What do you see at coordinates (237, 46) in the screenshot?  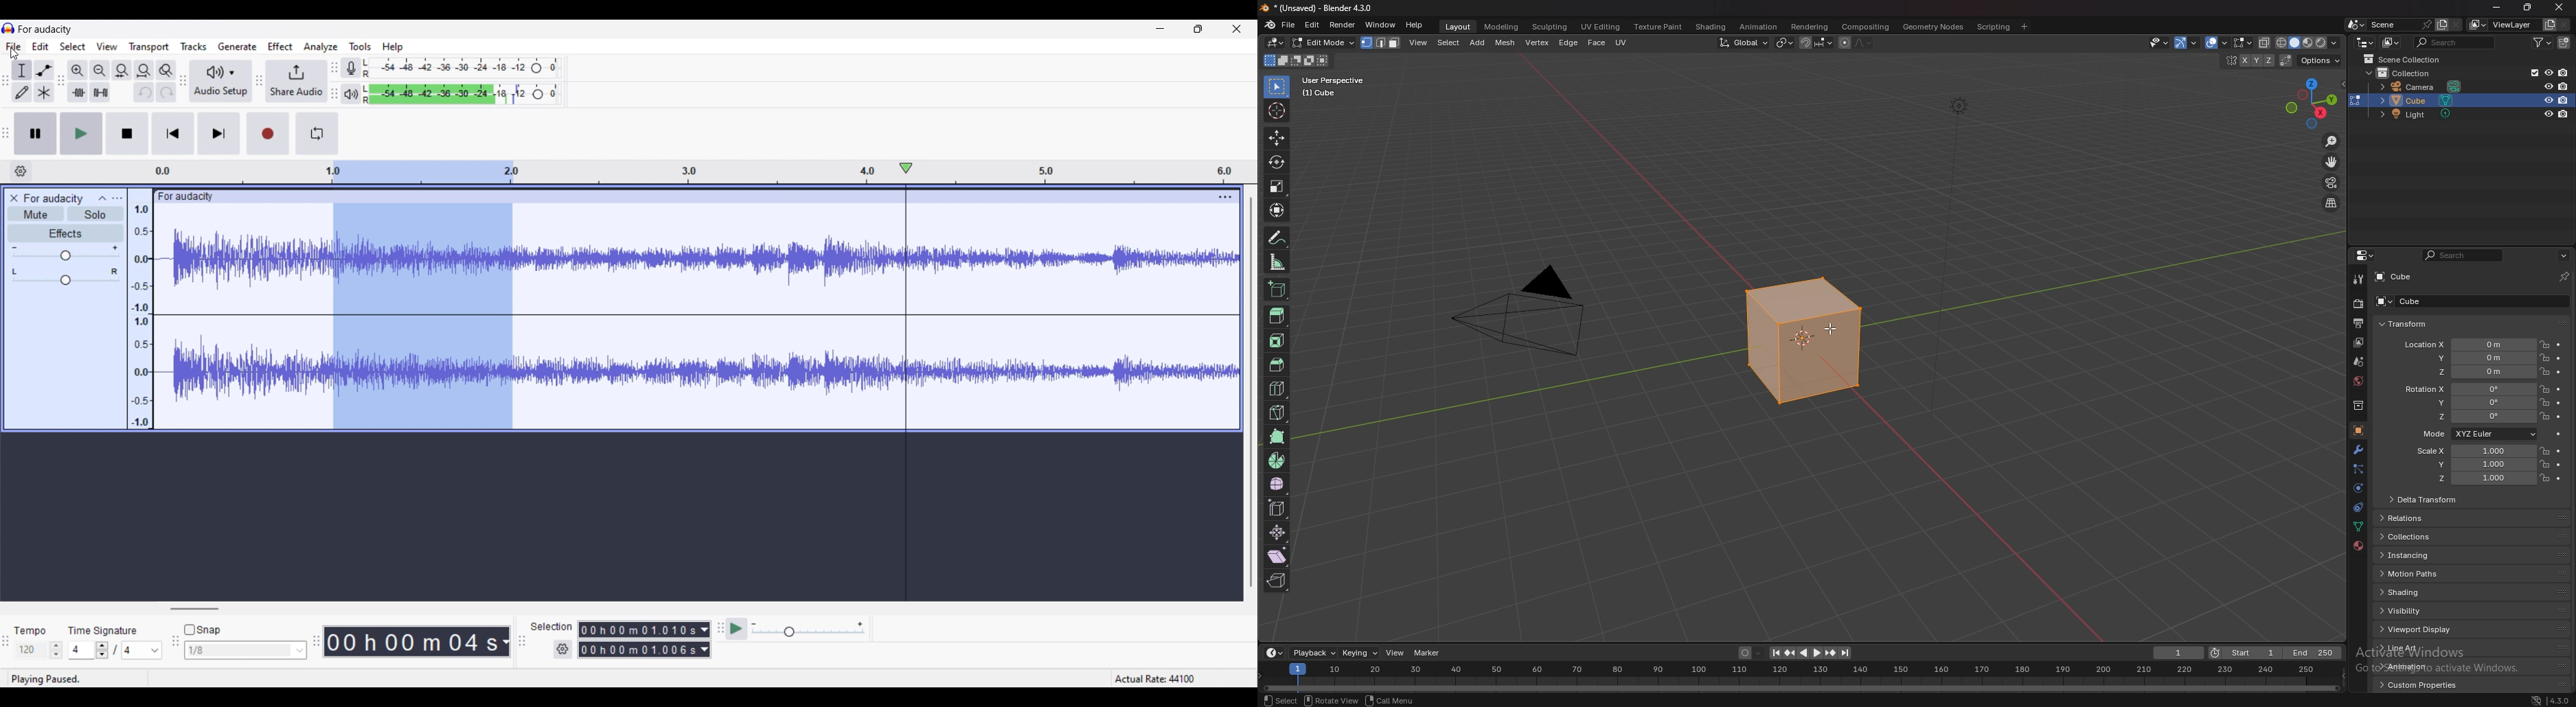 I see `Generate menu` at bounding box center [237, 46].